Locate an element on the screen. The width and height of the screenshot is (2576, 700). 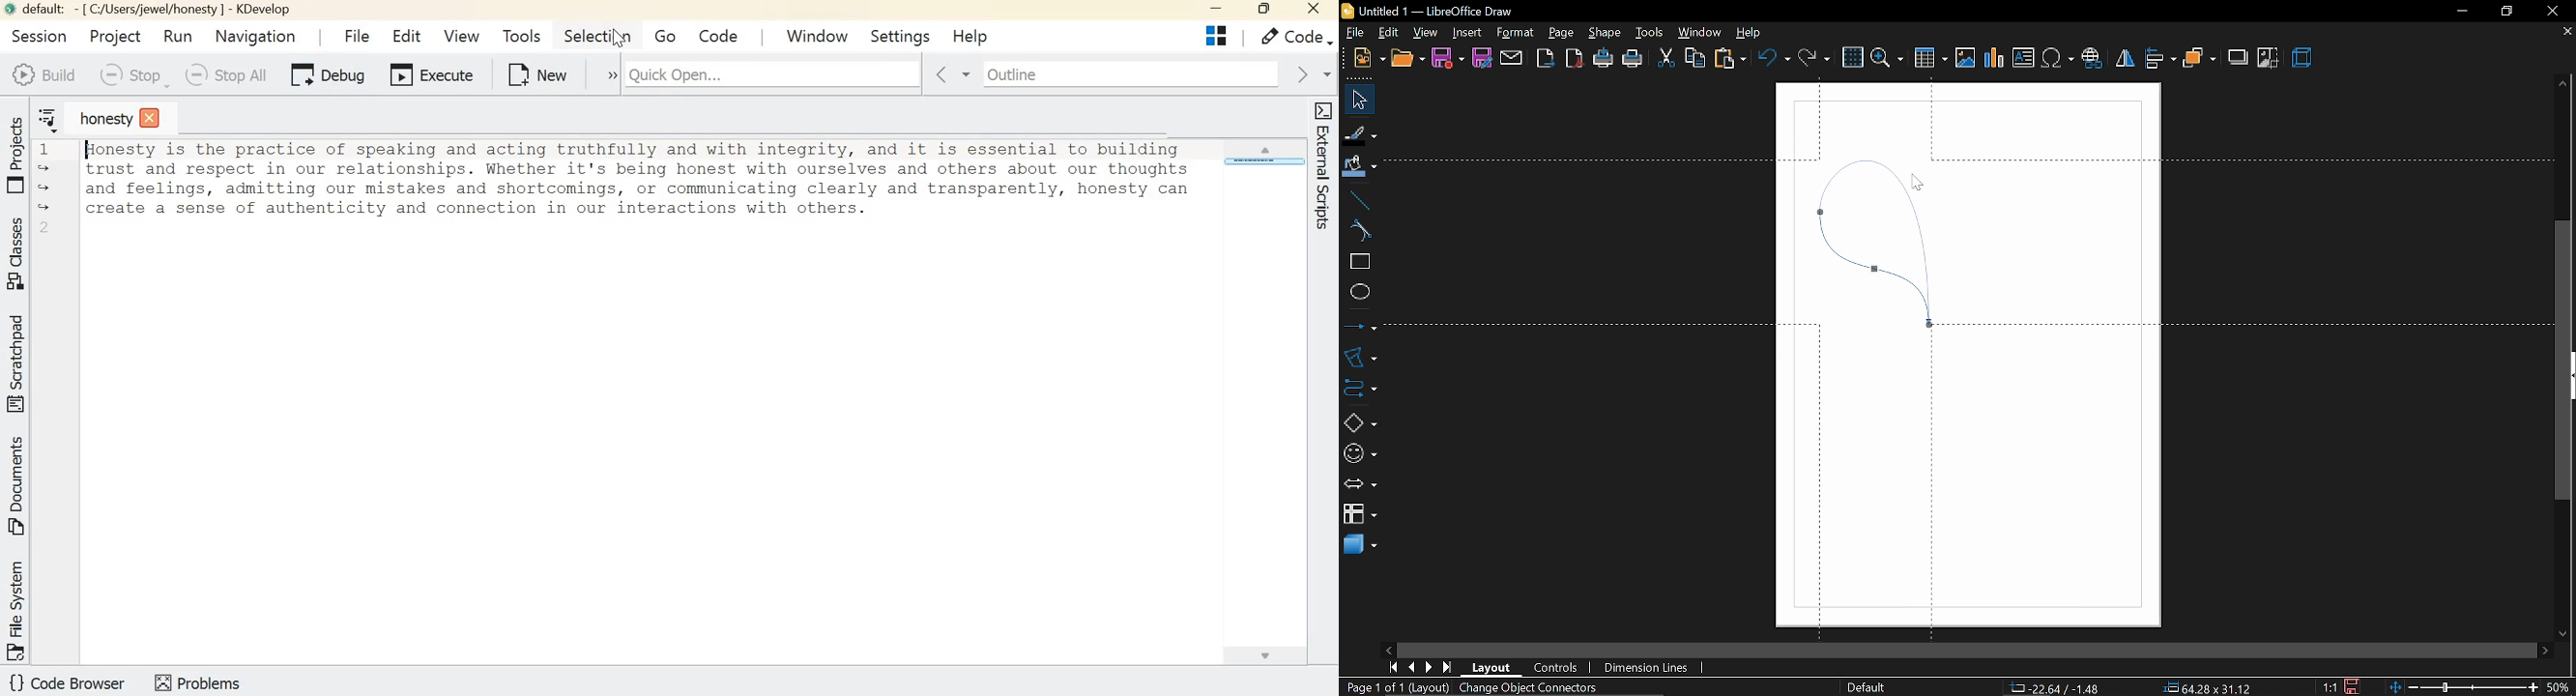
undo is located at coordinates (1774, 59).